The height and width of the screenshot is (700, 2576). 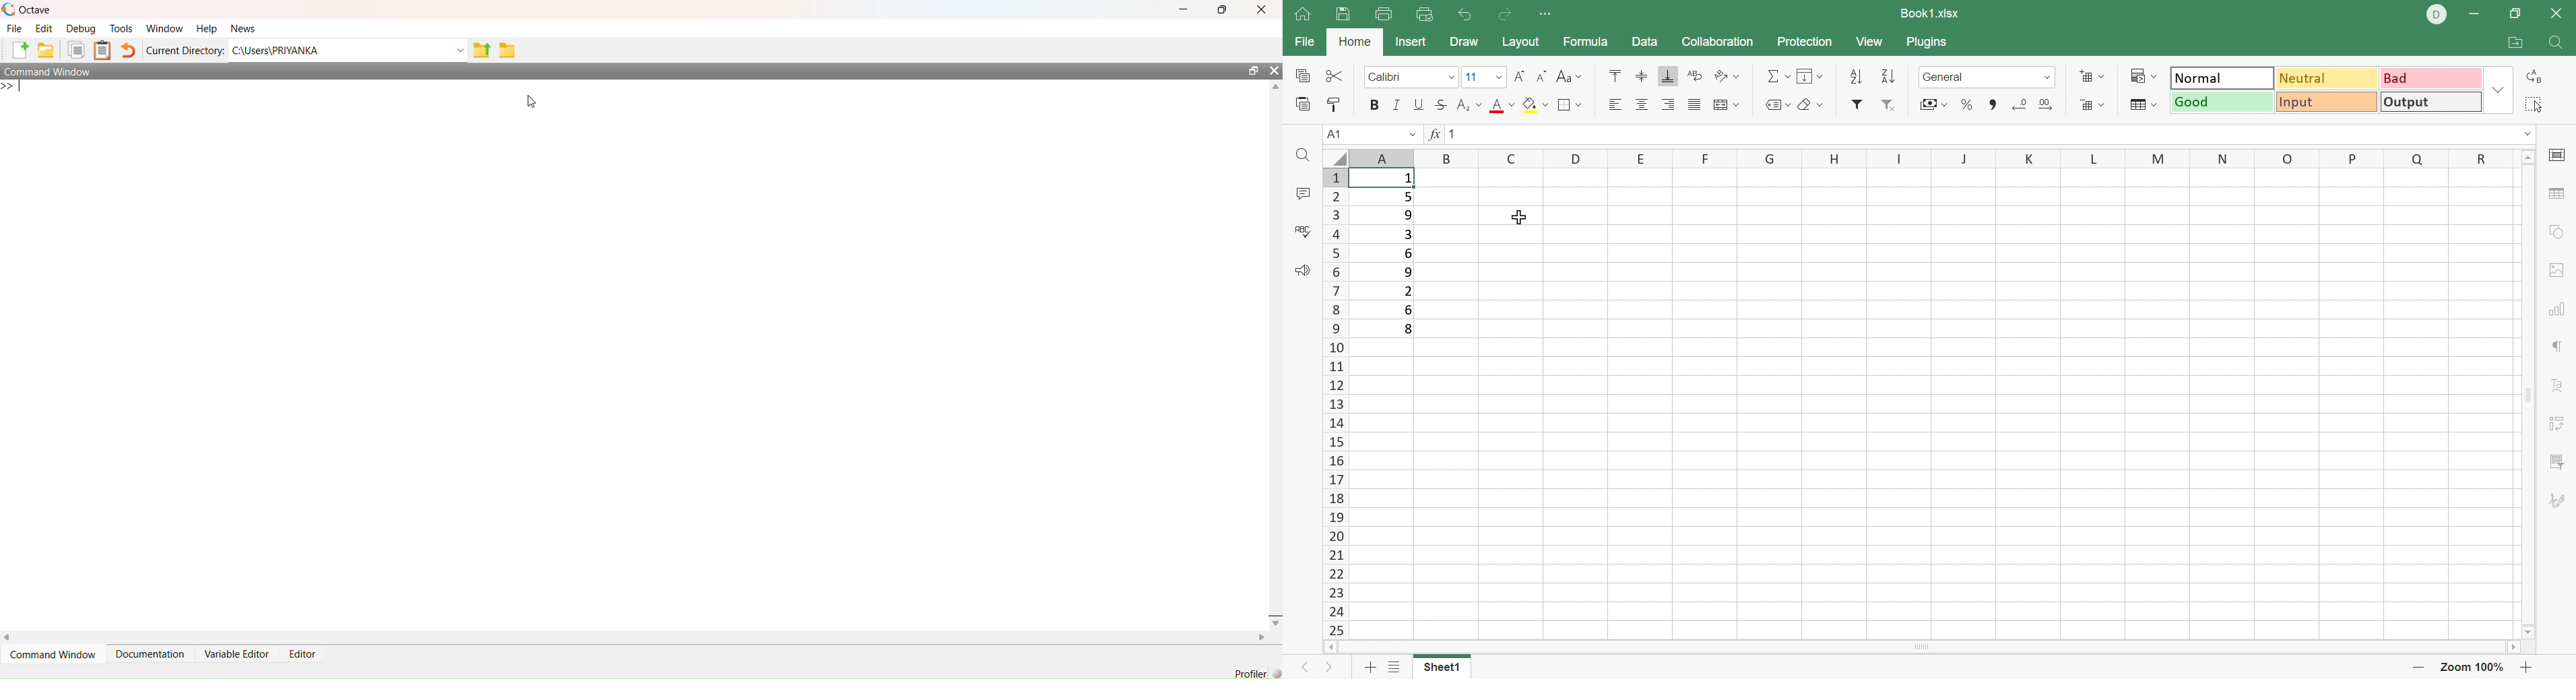 What do you see at coordinates (1871, 44) in the screenshot?
I see `View` at bounding box center [1871, 44].